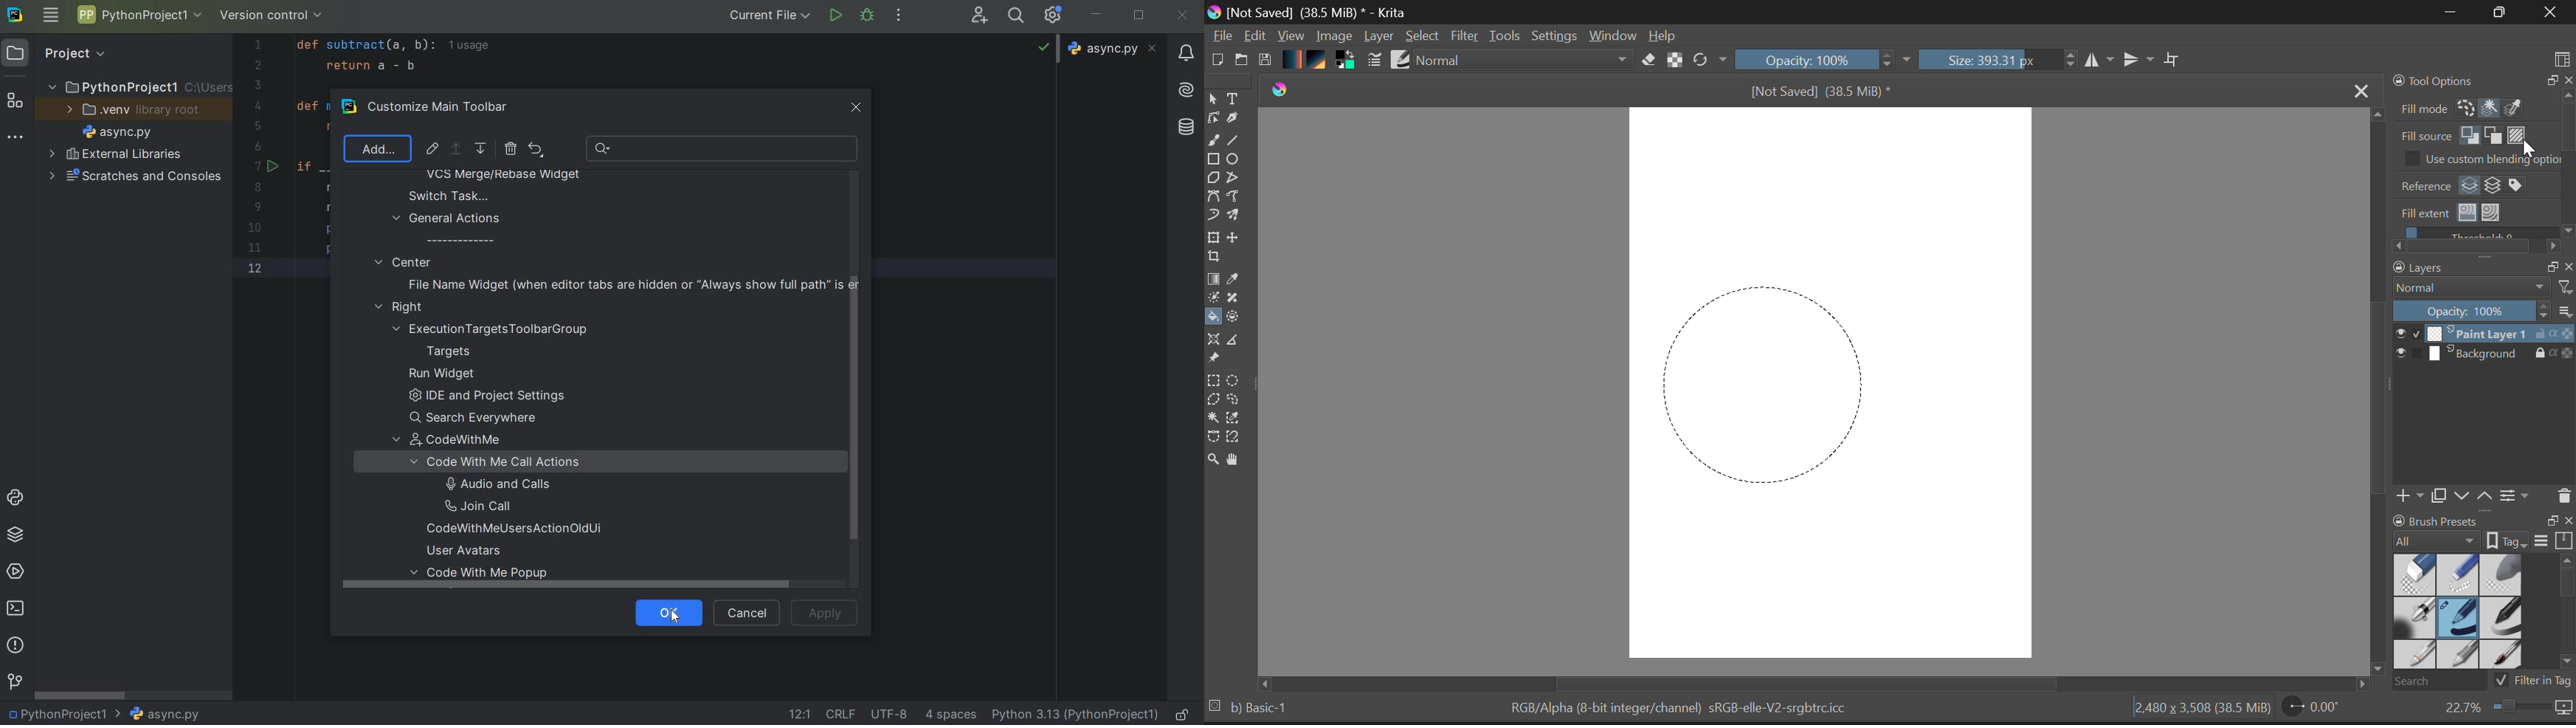  Describe the element at coordinates (2472, 136) in the screenshot. I see `Fill Source: Foreground Color` at that location.